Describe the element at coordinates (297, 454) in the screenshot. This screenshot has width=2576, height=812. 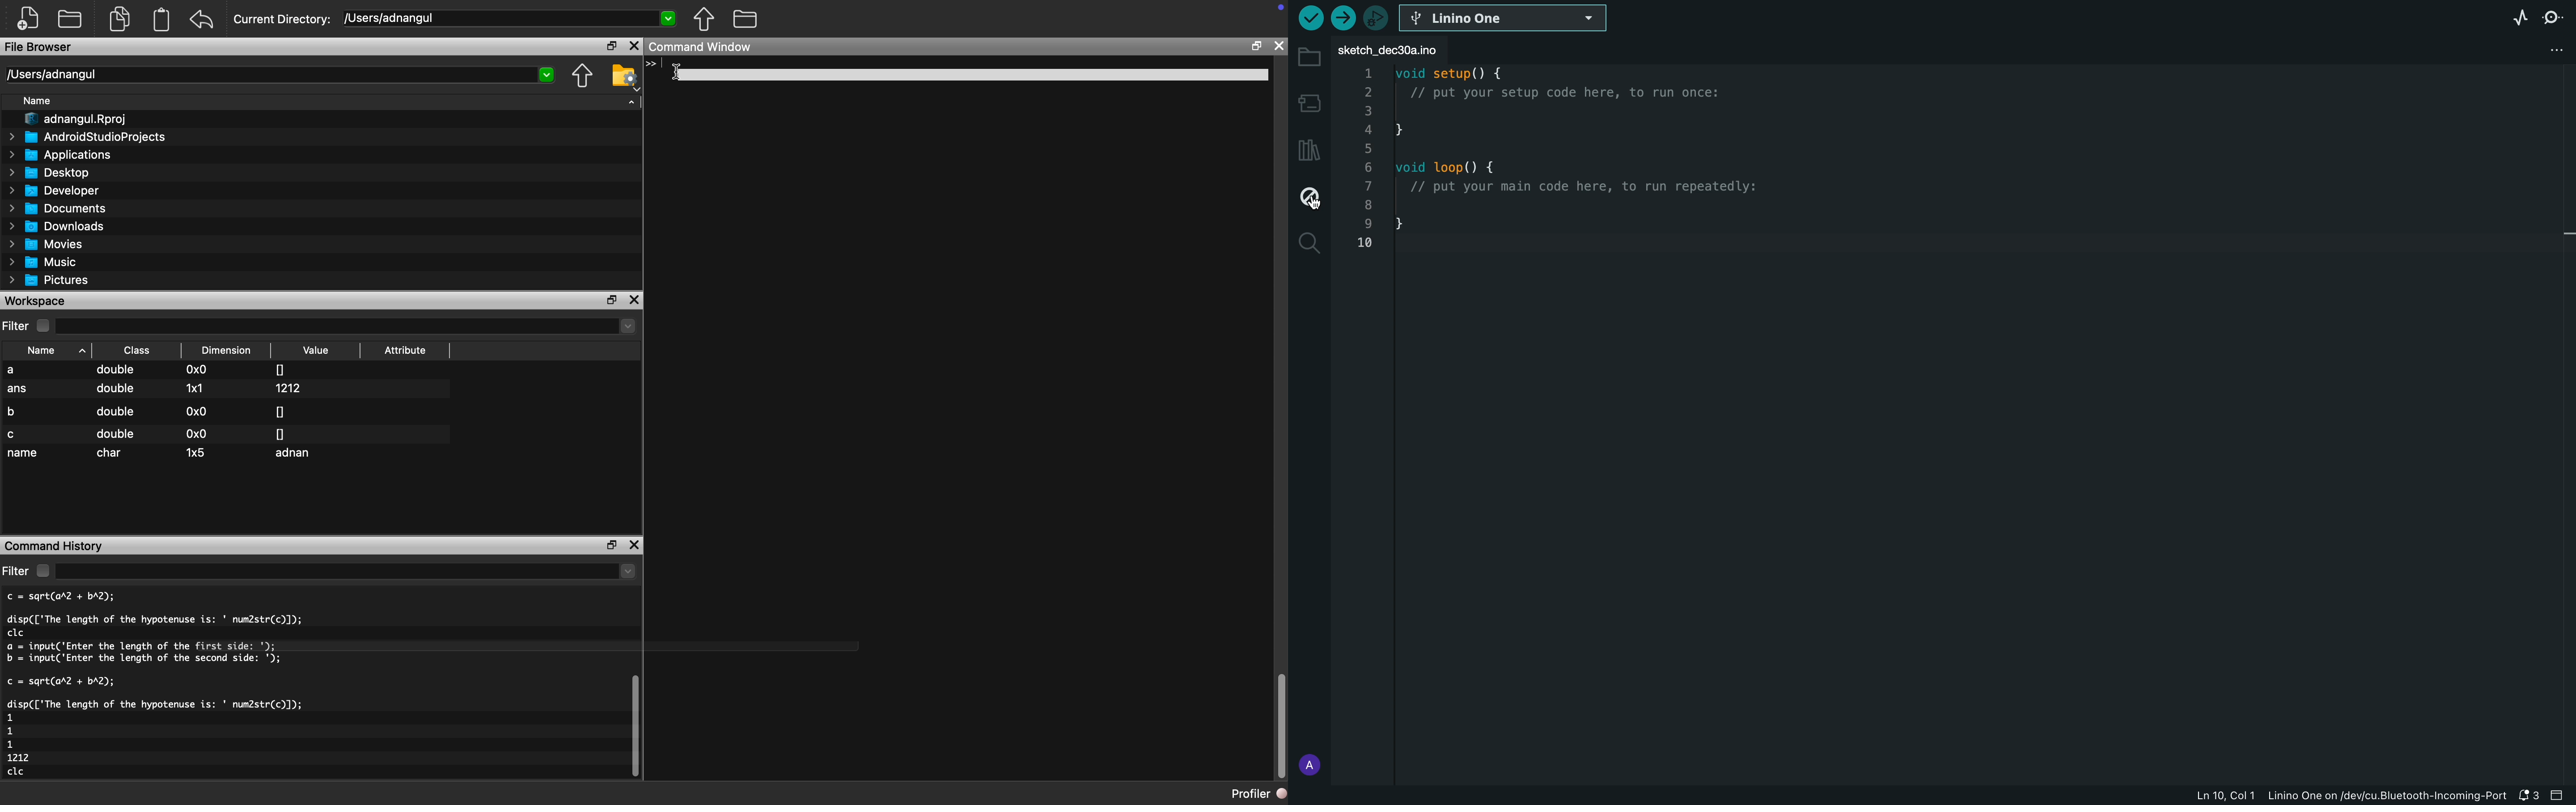
I see `adnan` at that location.